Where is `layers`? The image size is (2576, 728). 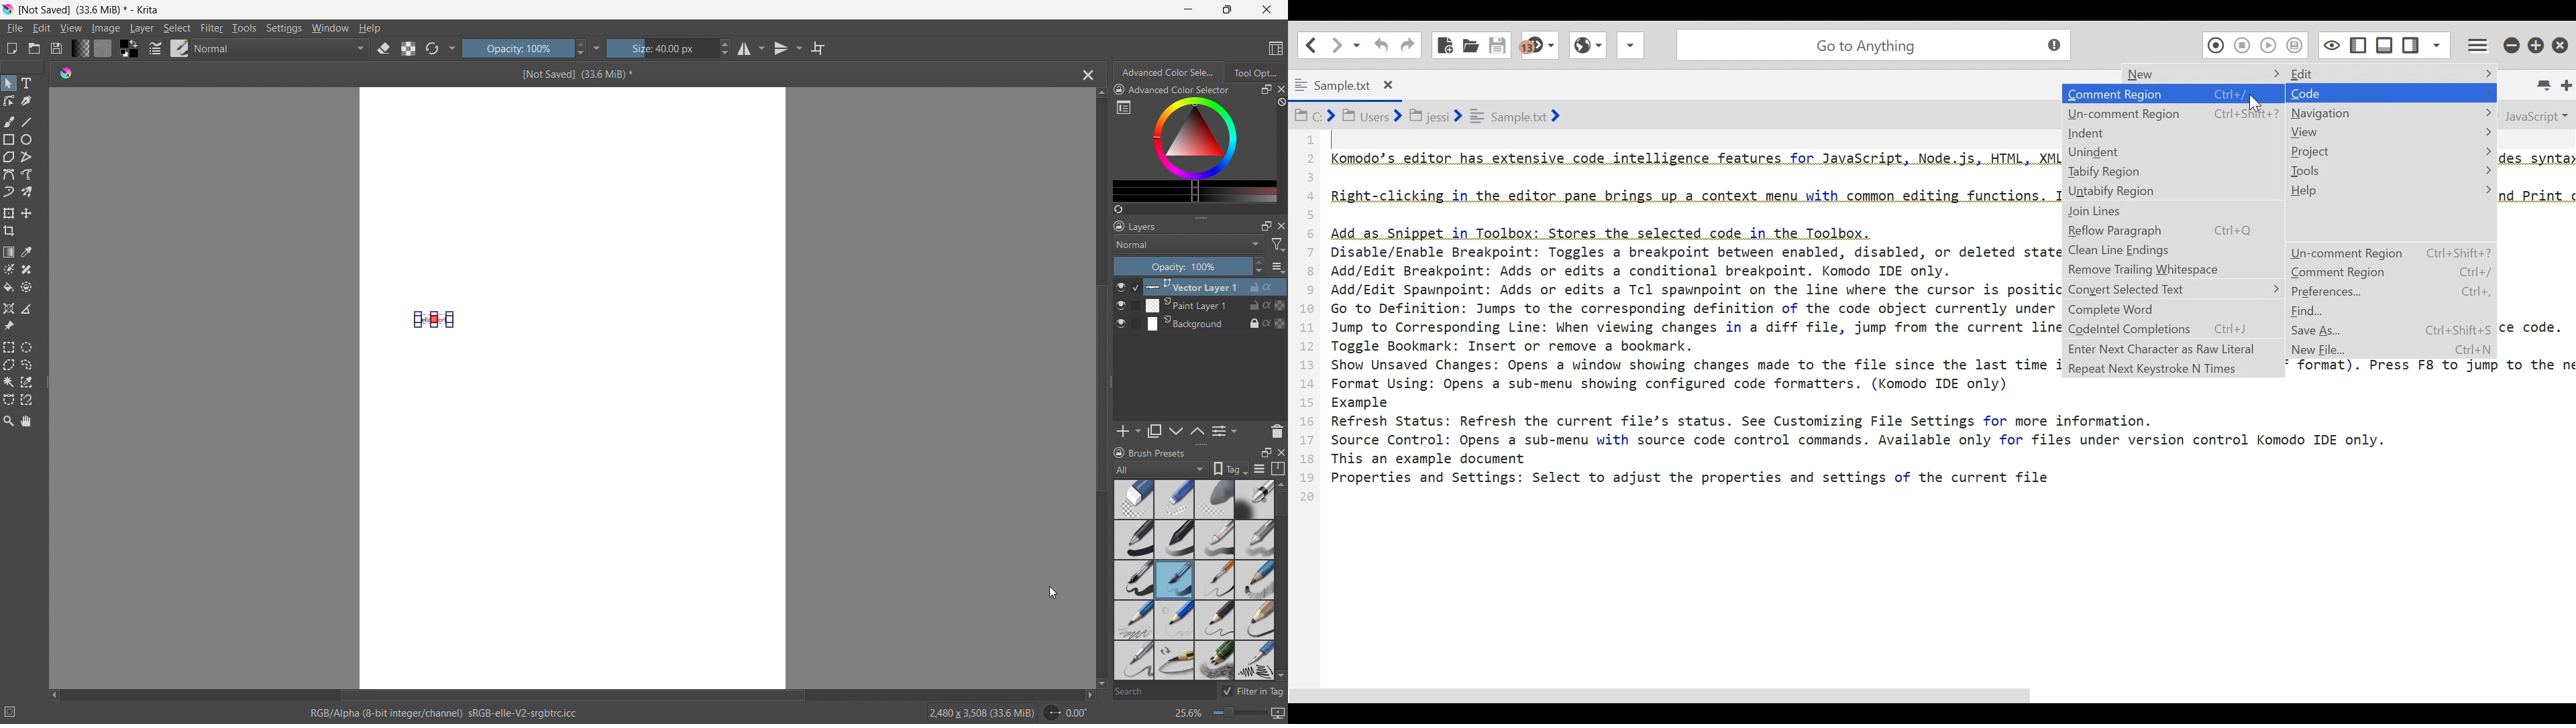 layers is located at coordinates (1135, 225).